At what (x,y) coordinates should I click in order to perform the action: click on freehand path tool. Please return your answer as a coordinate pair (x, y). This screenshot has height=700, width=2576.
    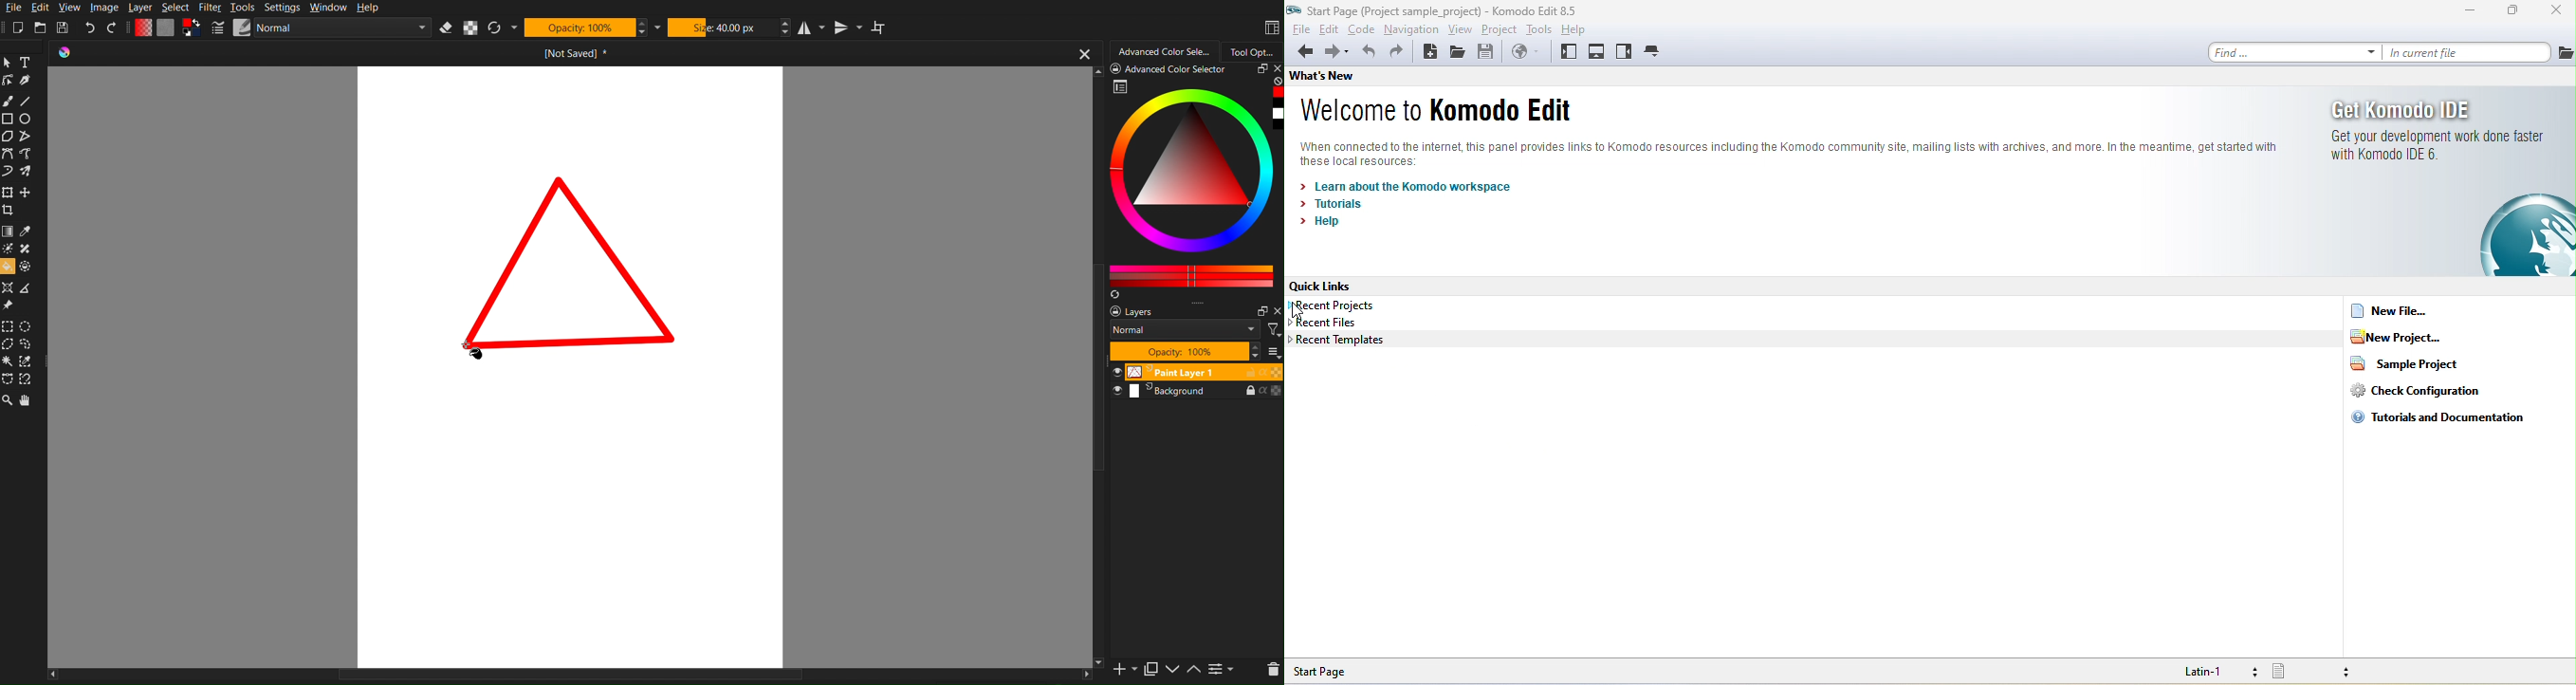
    Looking at the image, I should click on (27, 154).